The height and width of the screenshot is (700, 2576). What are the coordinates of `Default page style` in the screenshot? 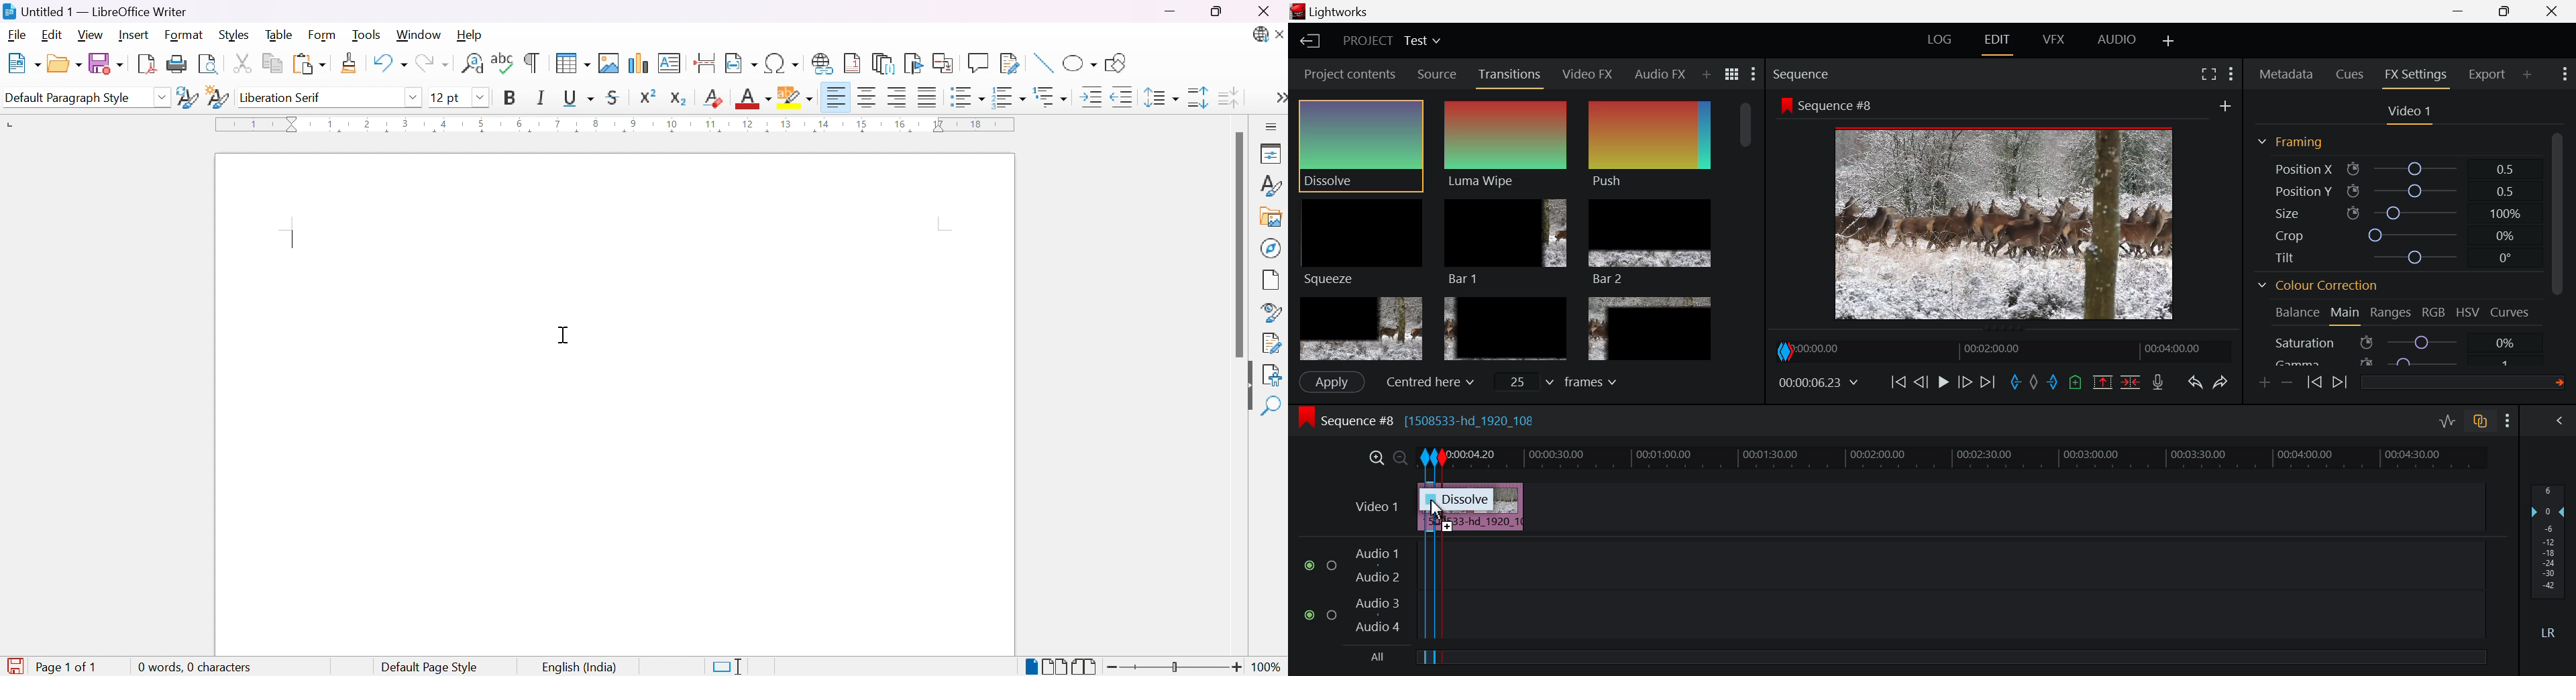 It's located at (429, 667).